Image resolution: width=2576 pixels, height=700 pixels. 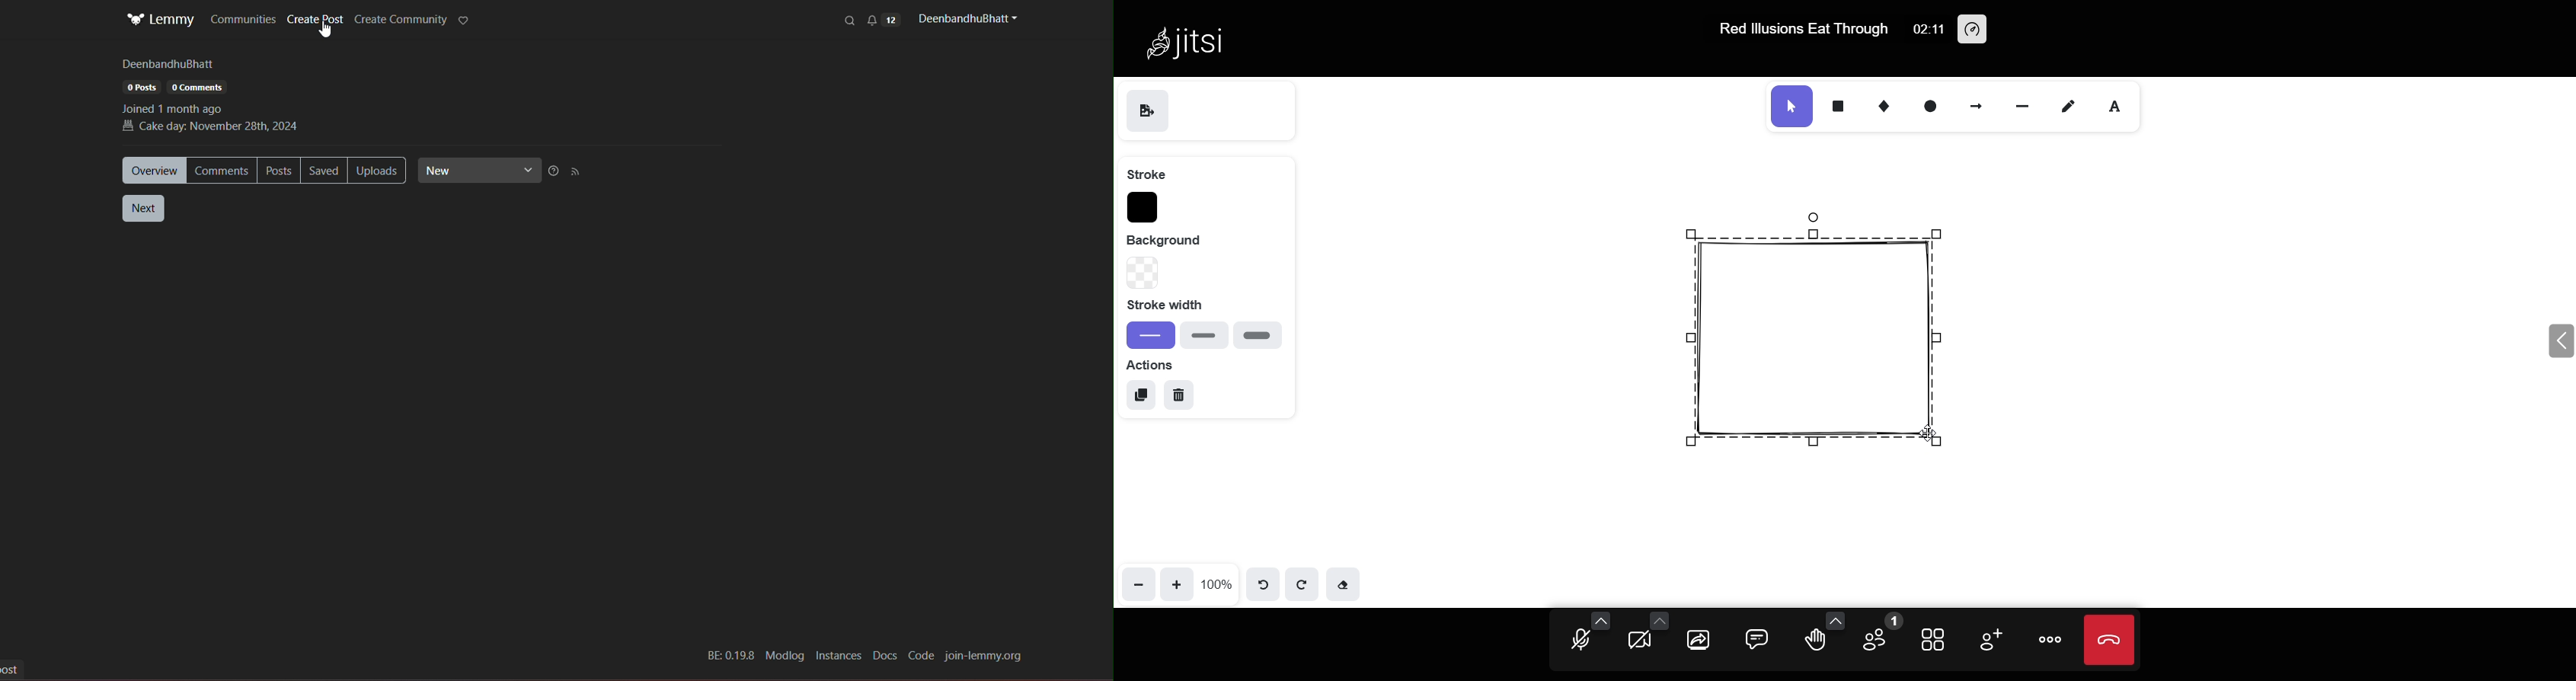 I want to click on next, so click(x=143, y=208).